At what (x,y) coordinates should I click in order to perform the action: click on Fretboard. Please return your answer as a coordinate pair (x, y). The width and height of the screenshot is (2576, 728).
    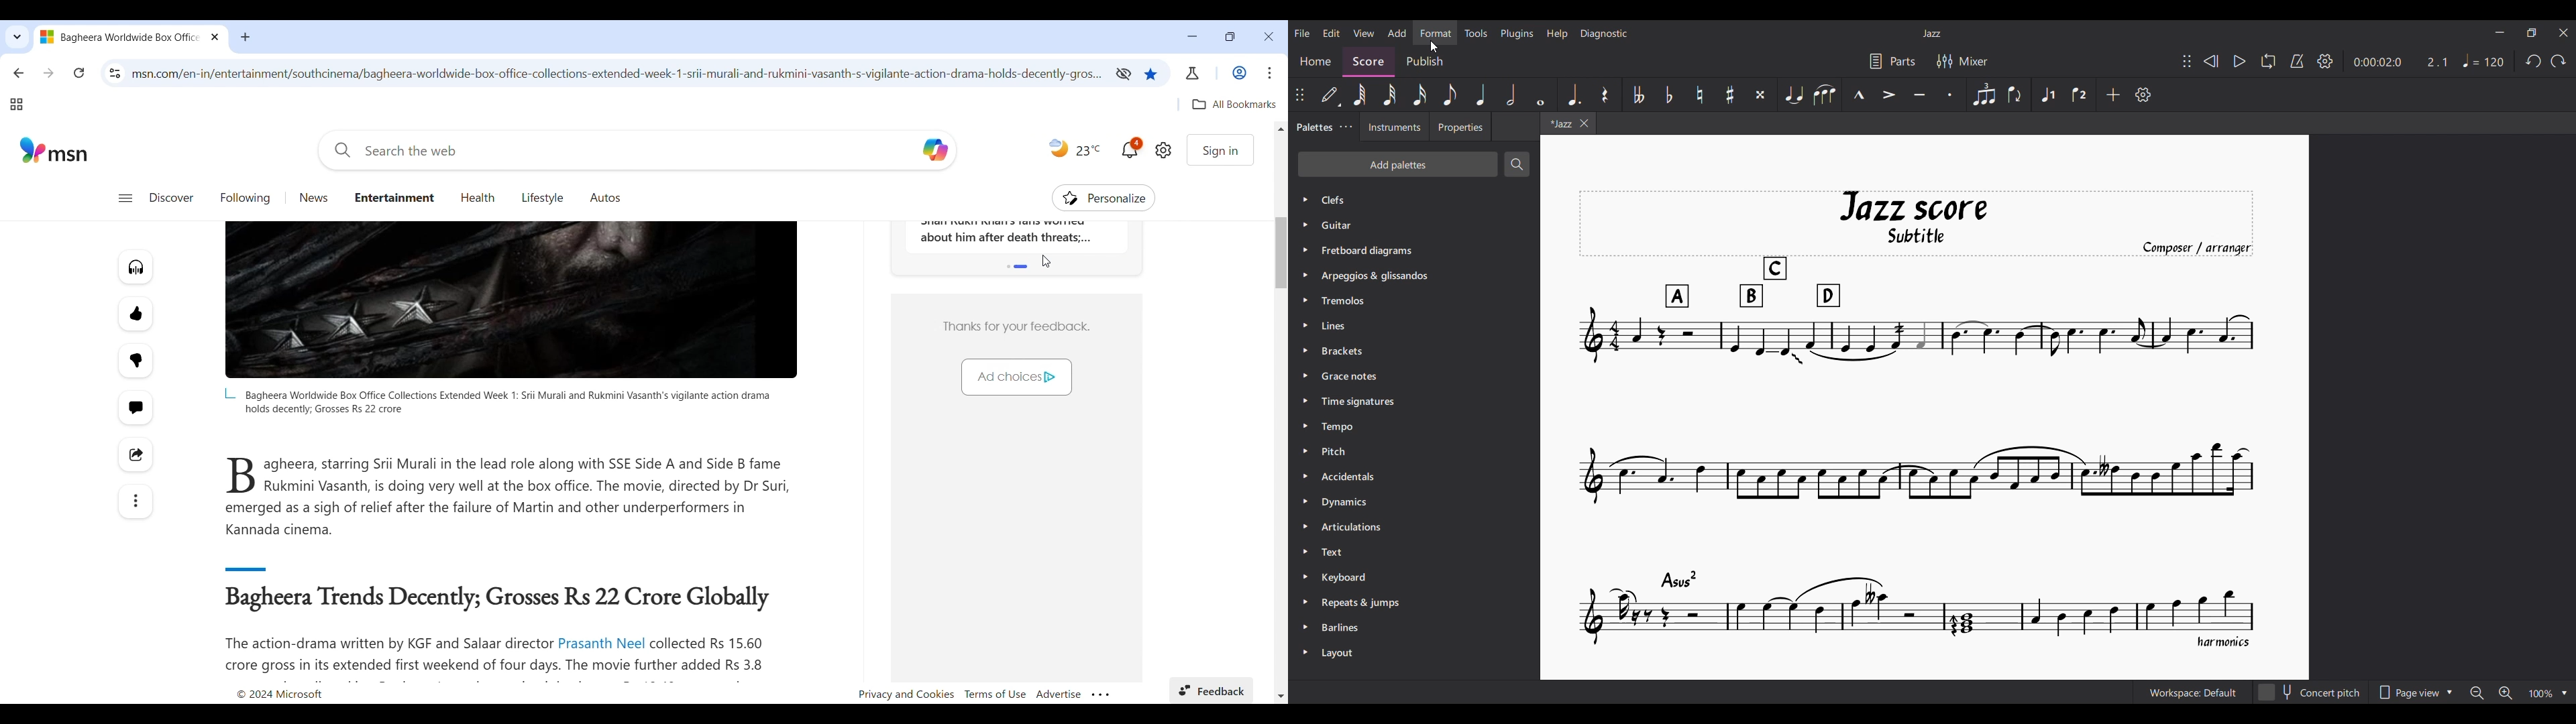
    Looking at the image, I should click on (1366, 251).